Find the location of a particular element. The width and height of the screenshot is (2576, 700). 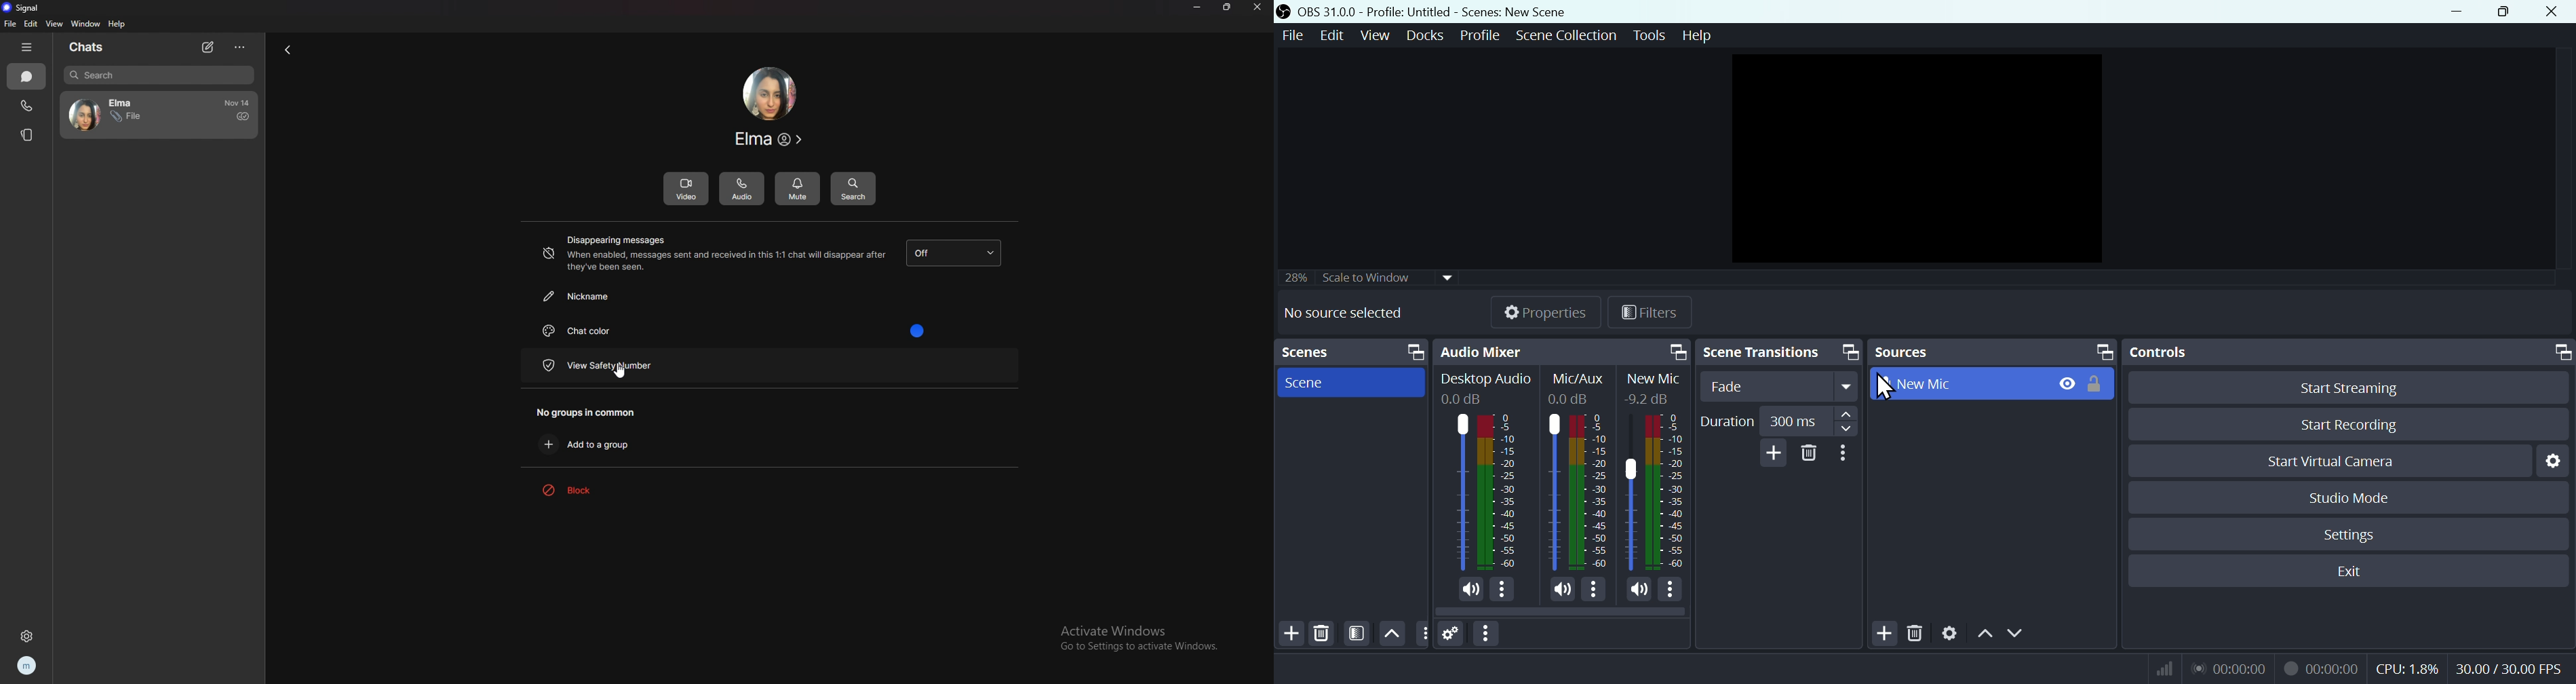

dissapearing message is located at coordinates (714, 254).